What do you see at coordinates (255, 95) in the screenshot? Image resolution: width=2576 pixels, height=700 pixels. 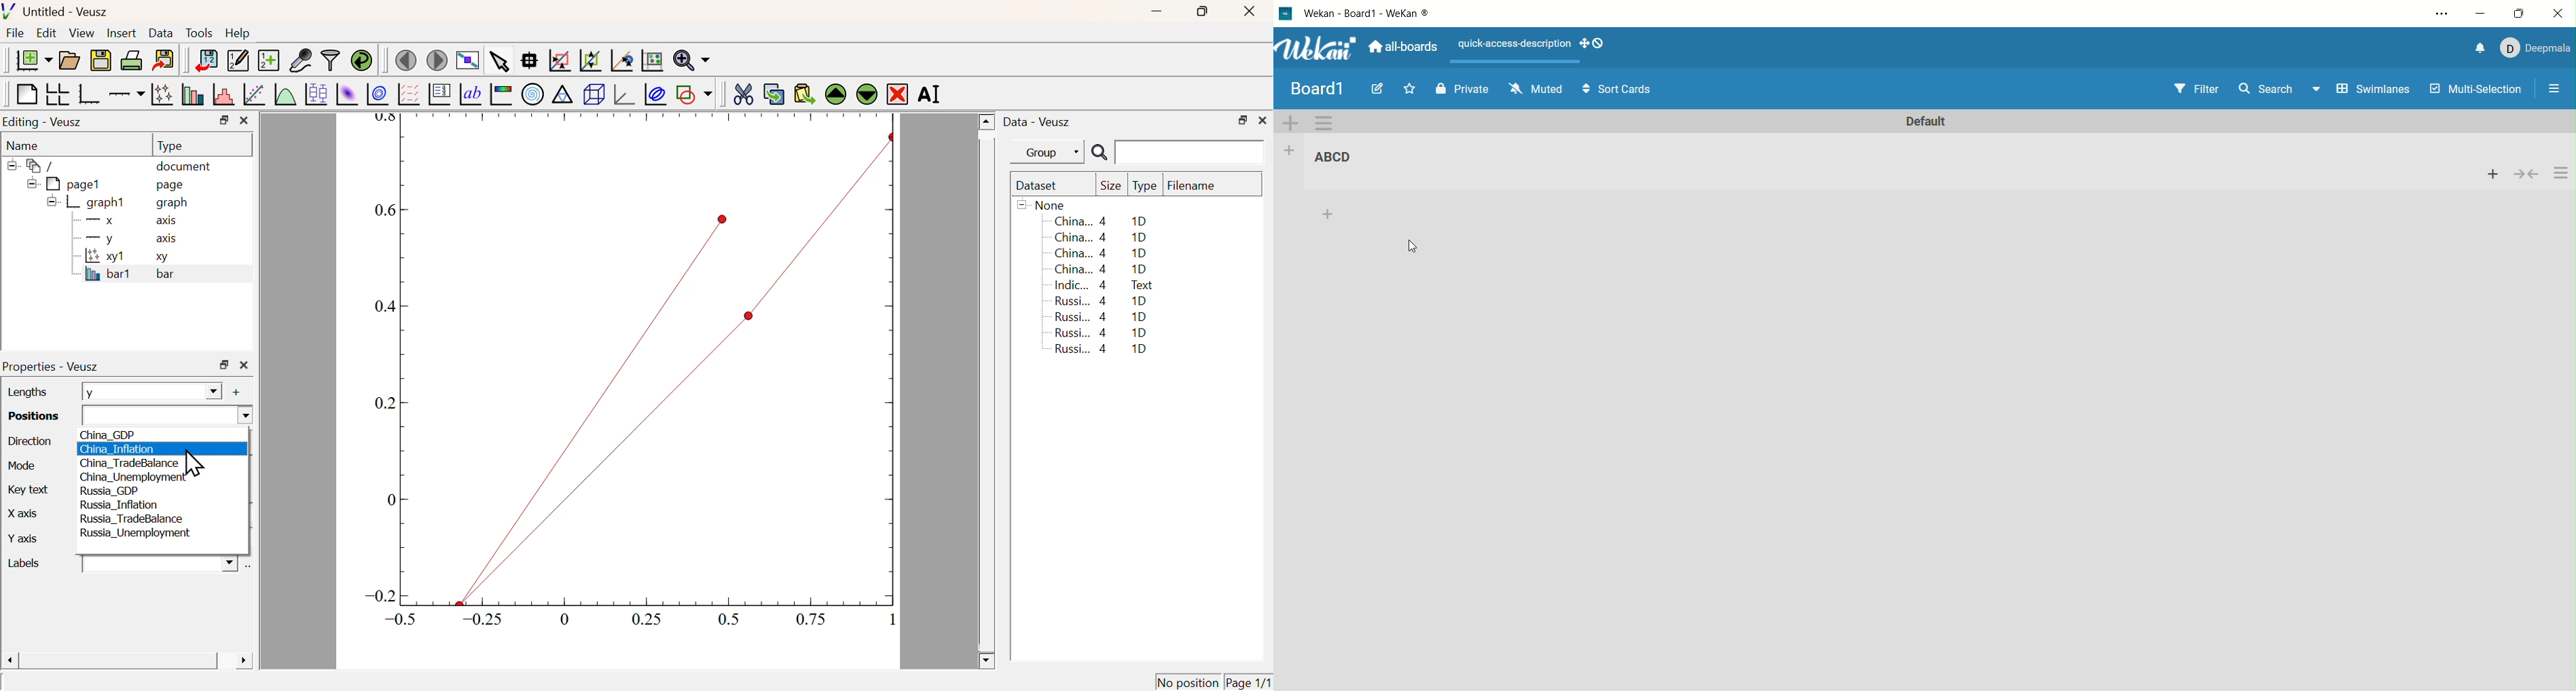 I see `Fit a function to data` at bounding box center [255, 95].